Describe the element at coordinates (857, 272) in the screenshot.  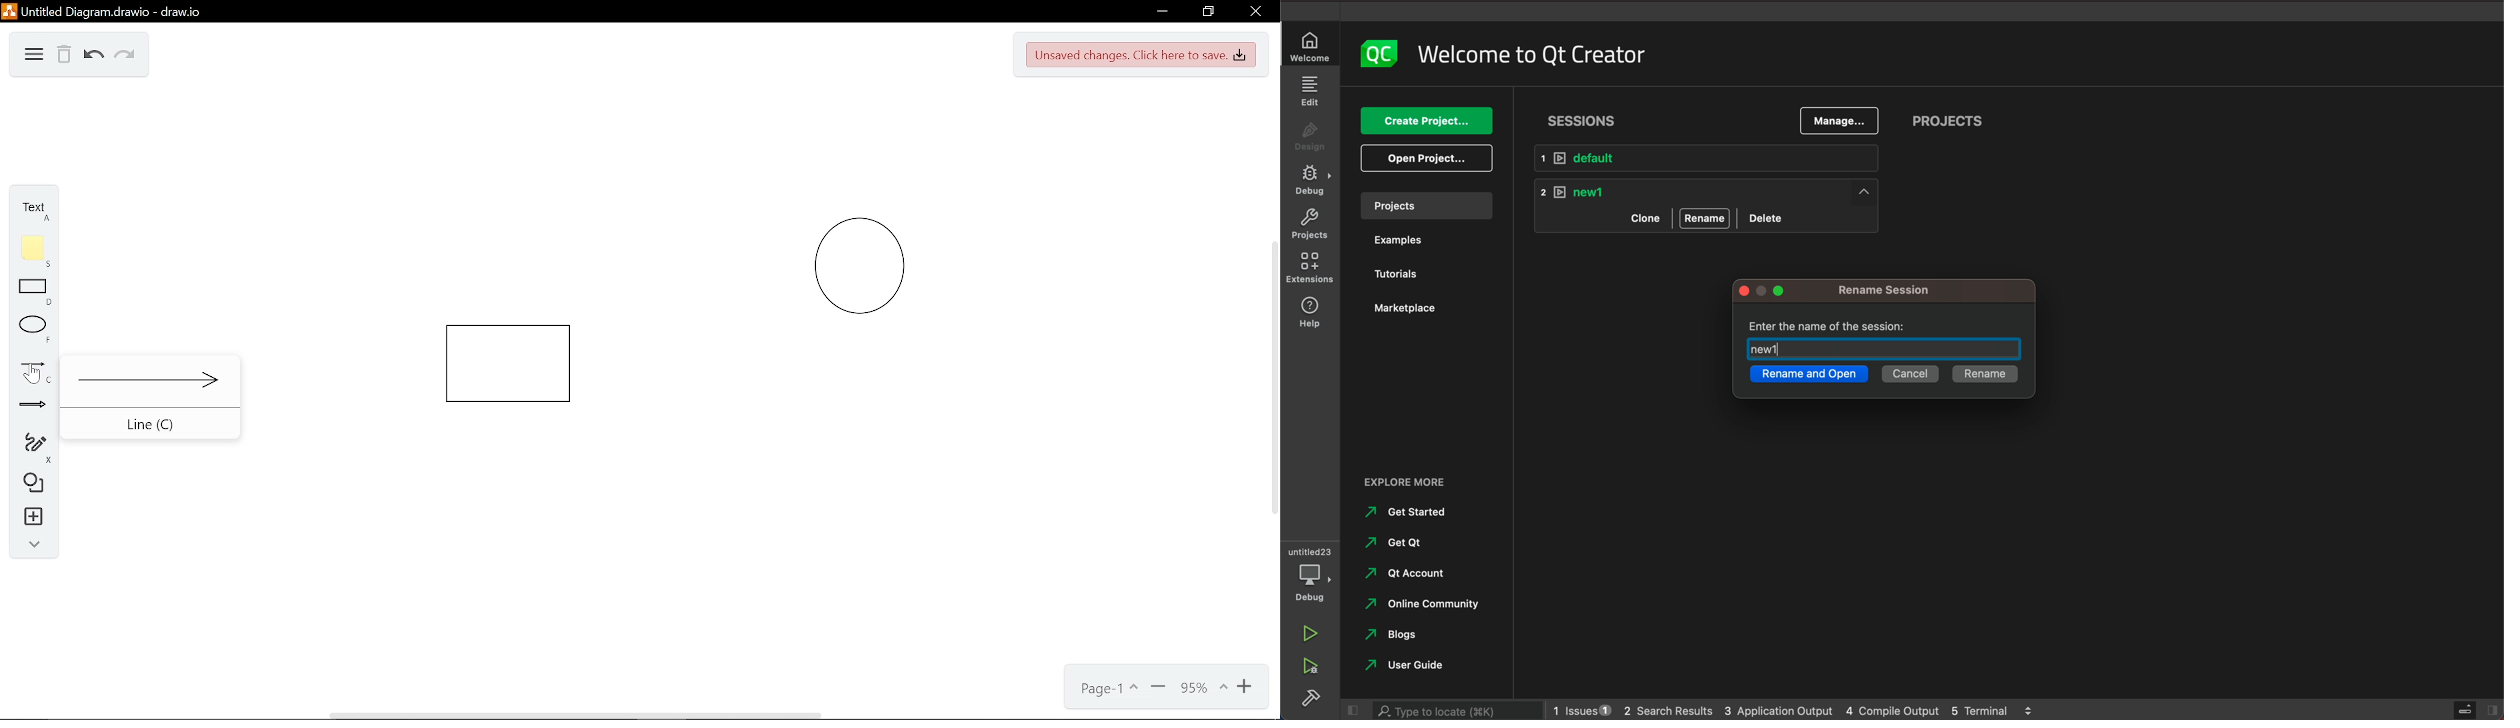
I see `Circle` at that location.